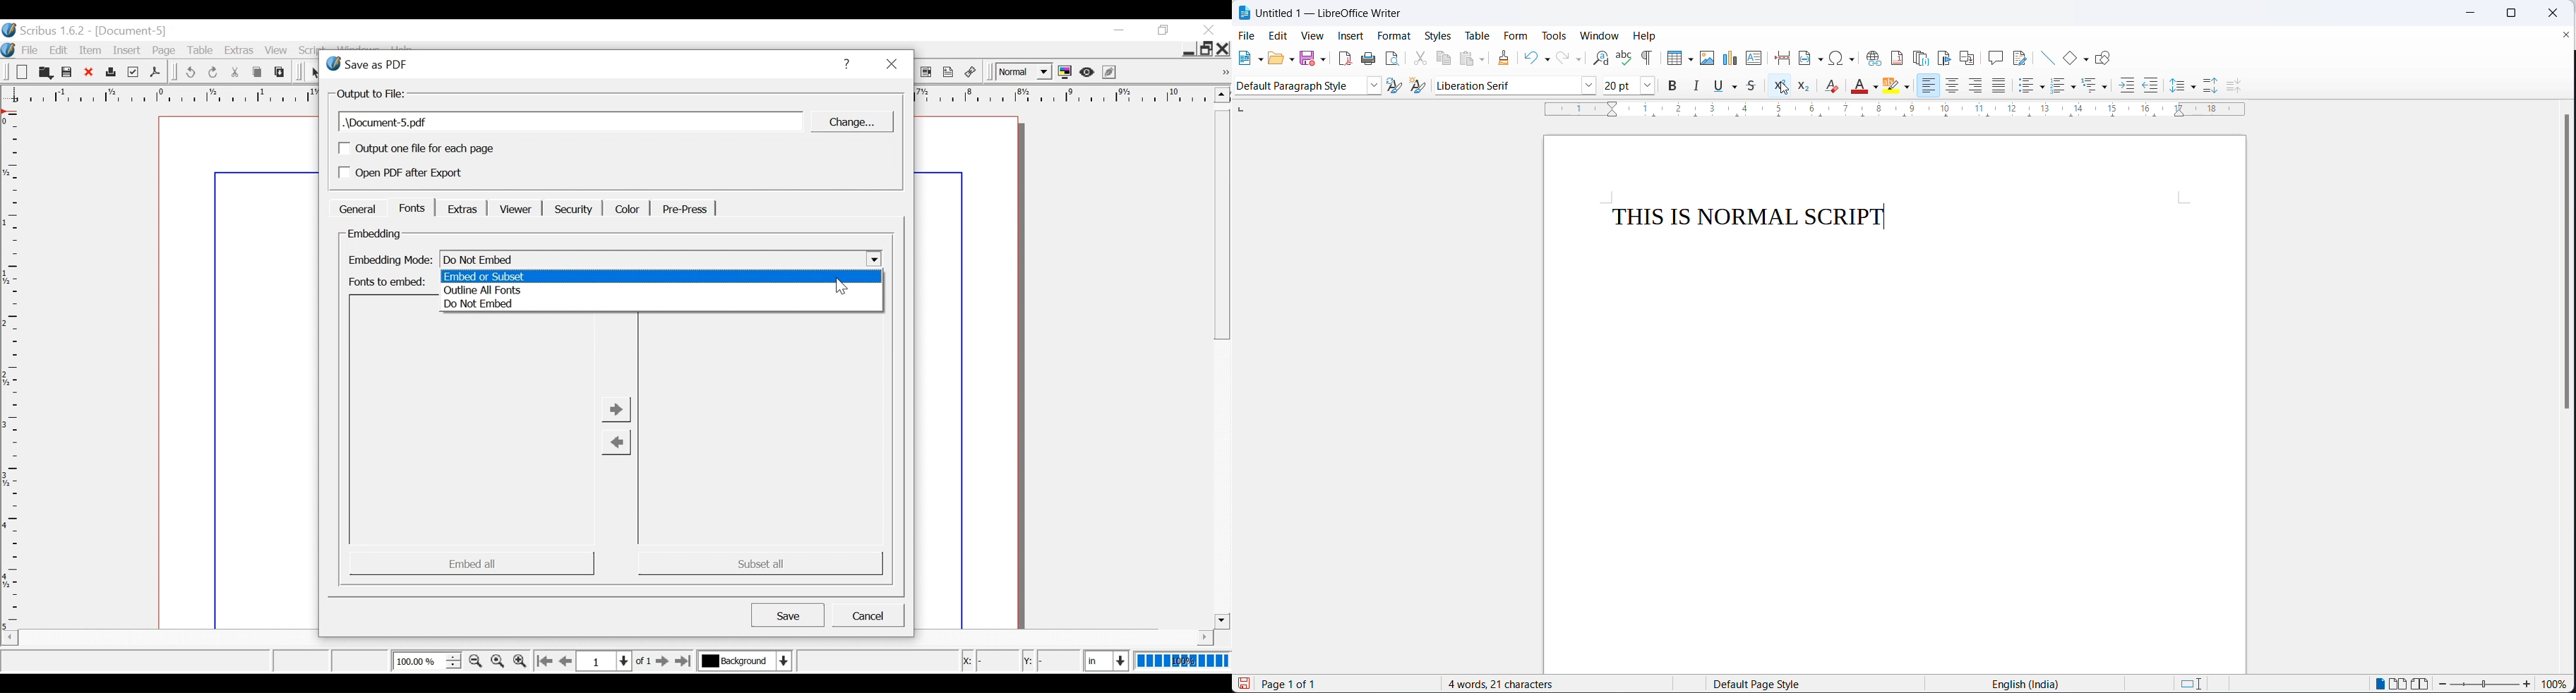 The width and height of the screenshot is (2576, 700). I want to click on Current layer, so click(745, 660).